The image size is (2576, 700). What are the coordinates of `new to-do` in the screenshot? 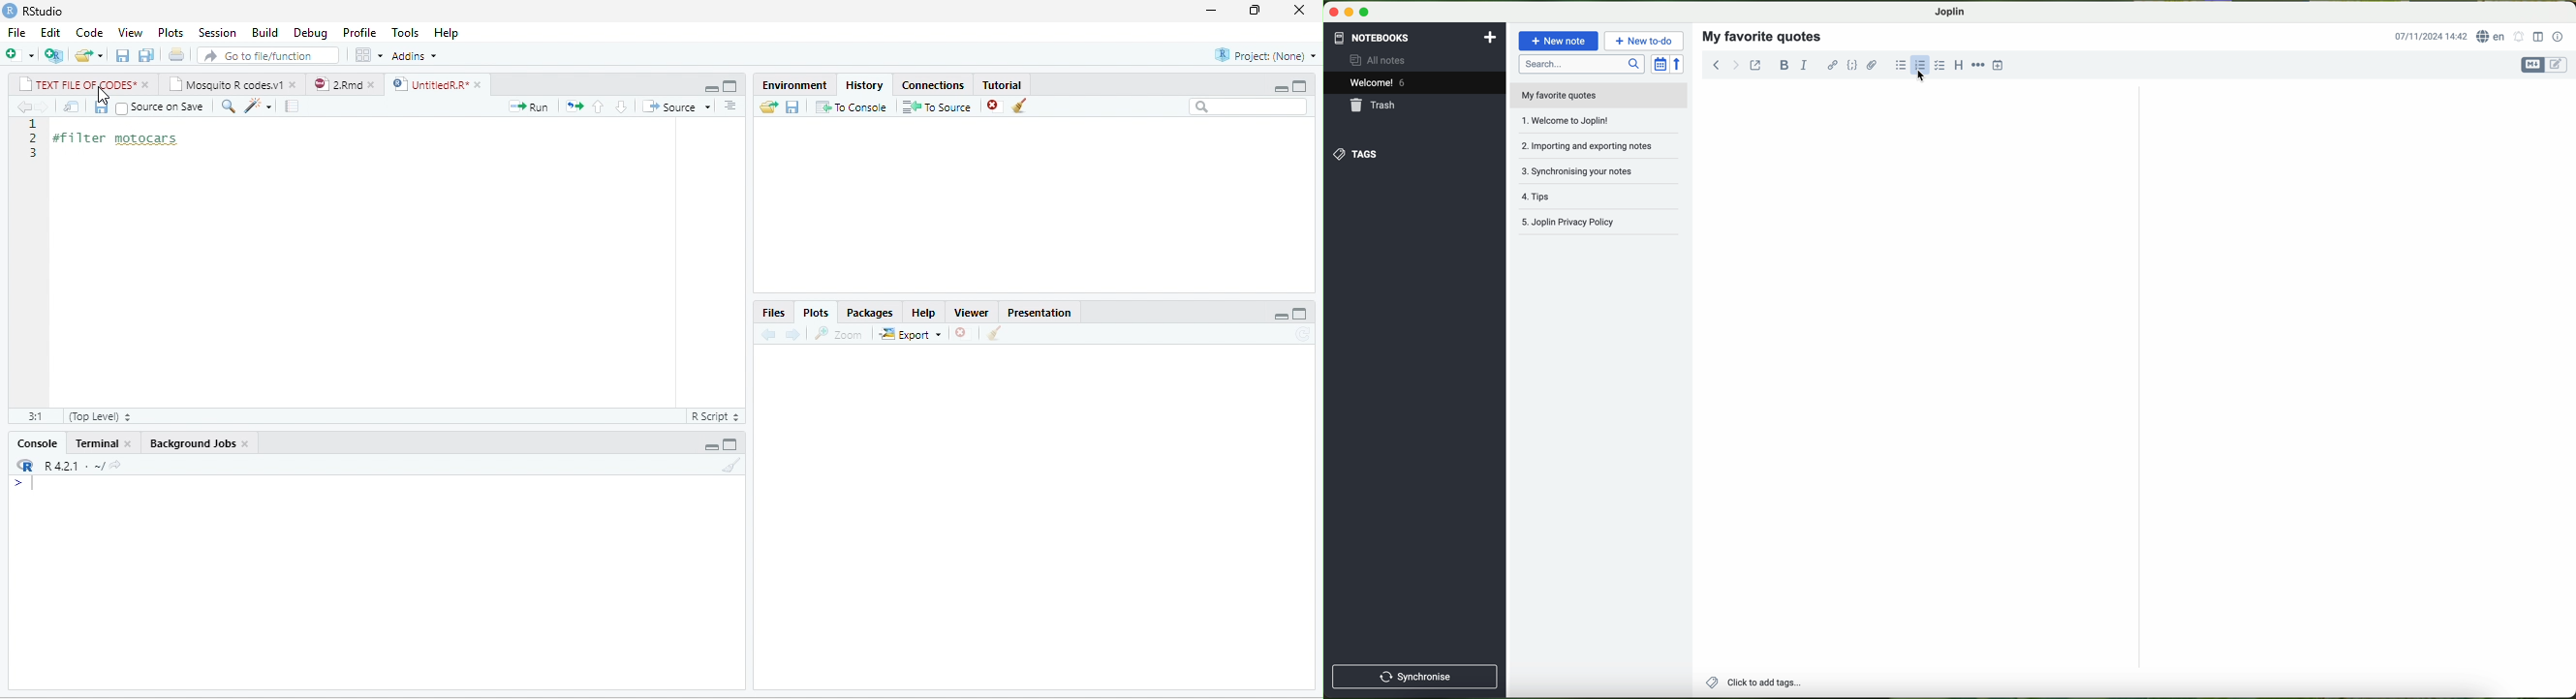 It's located at (1645, 41).